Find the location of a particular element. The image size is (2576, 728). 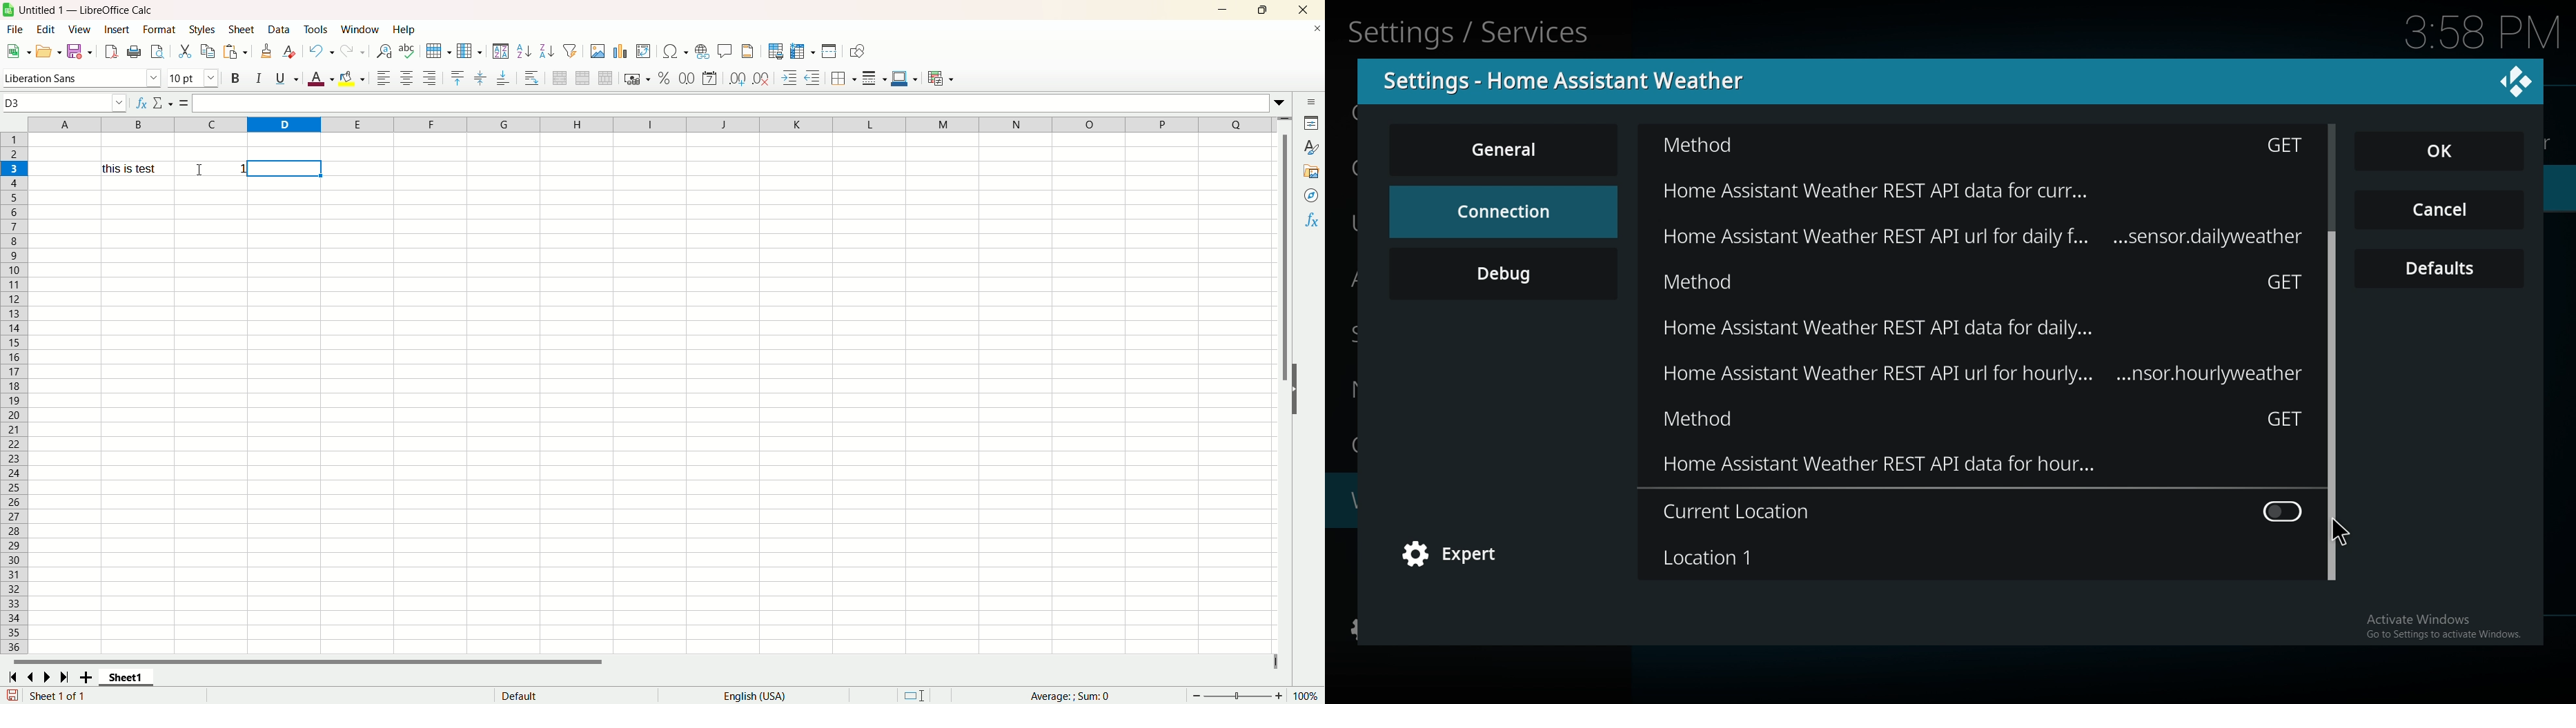

properties is located at coordinates (1312, 123).